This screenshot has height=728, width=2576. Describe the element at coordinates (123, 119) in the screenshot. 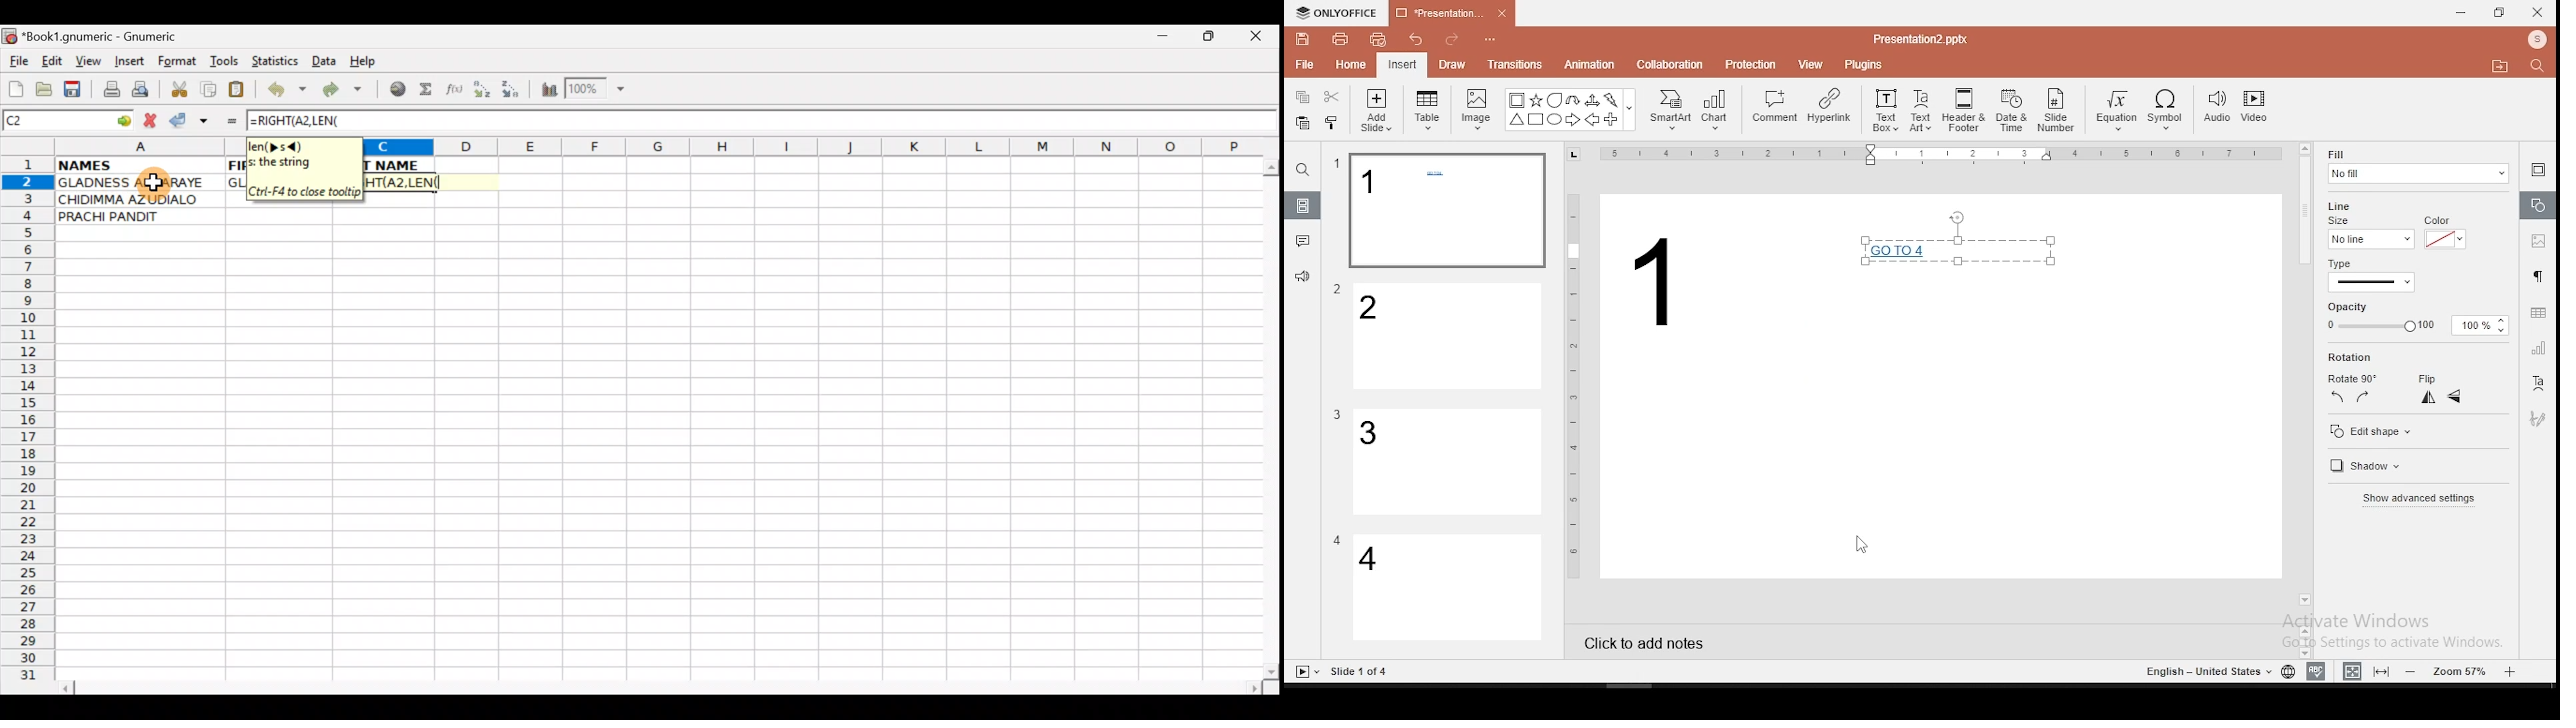

I see `go to` at that location.